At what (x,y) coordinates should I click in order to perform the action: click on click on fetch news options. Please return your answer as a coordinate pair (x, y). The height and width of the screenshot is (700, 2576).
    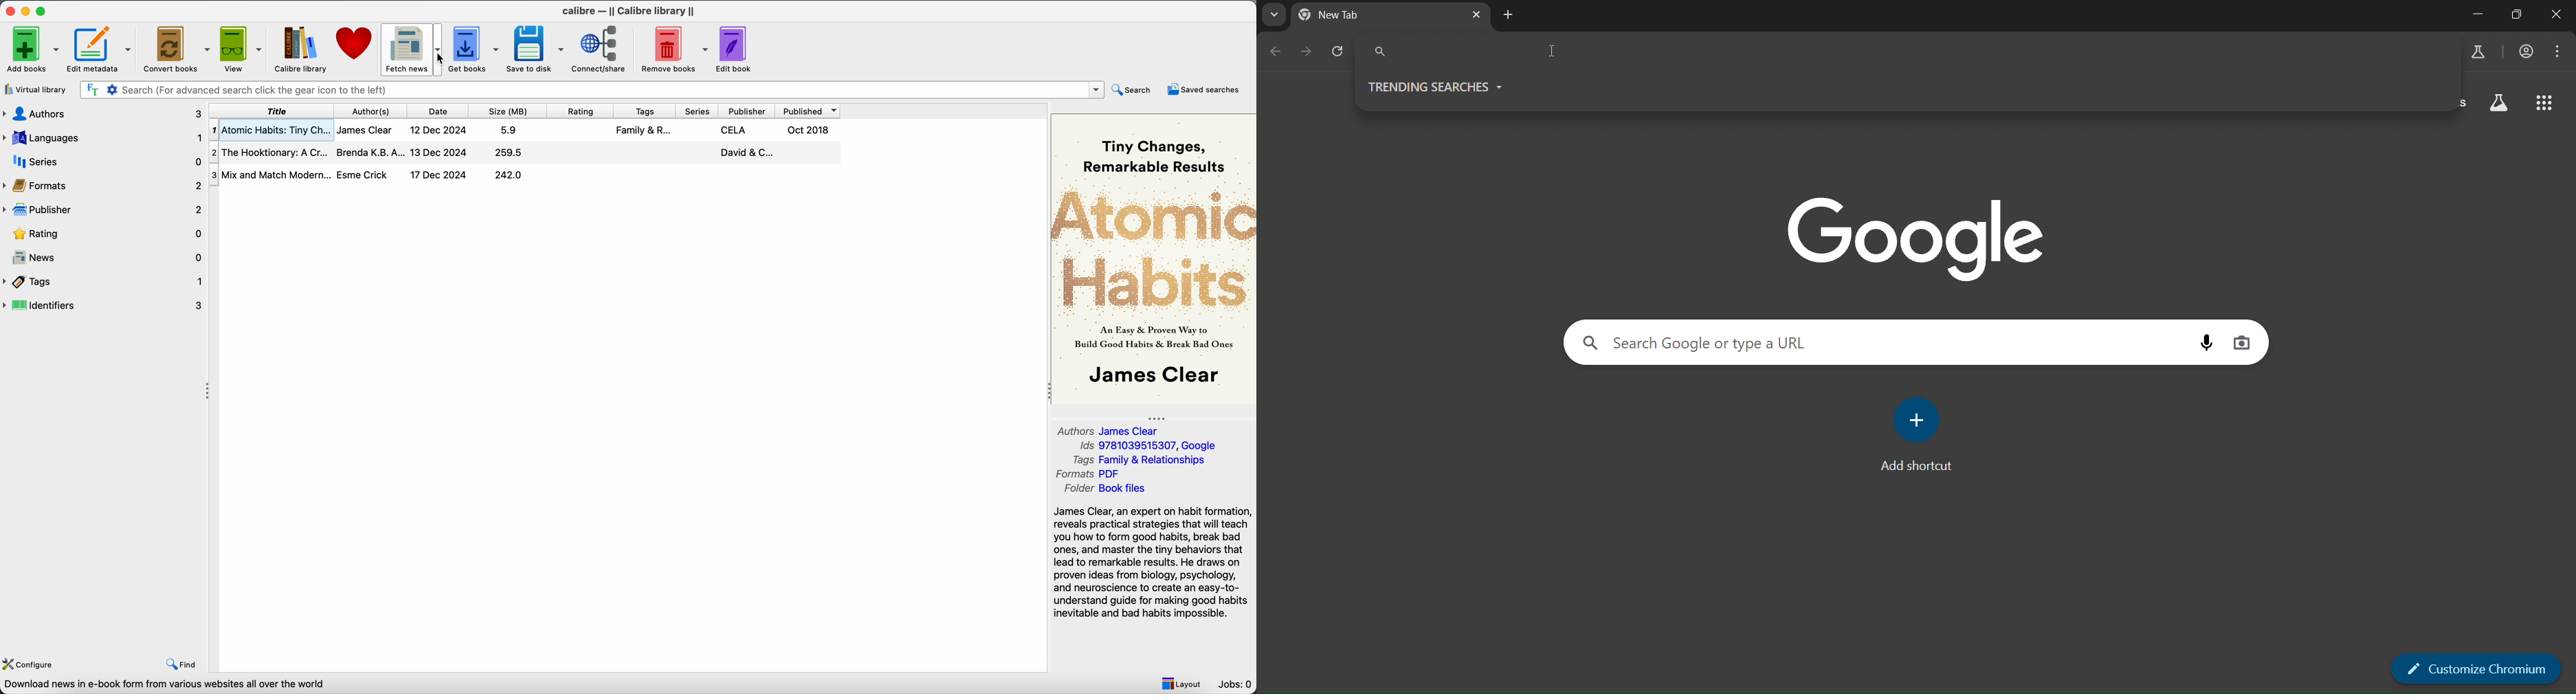
    Looking at the image, I should click on (411, 50).